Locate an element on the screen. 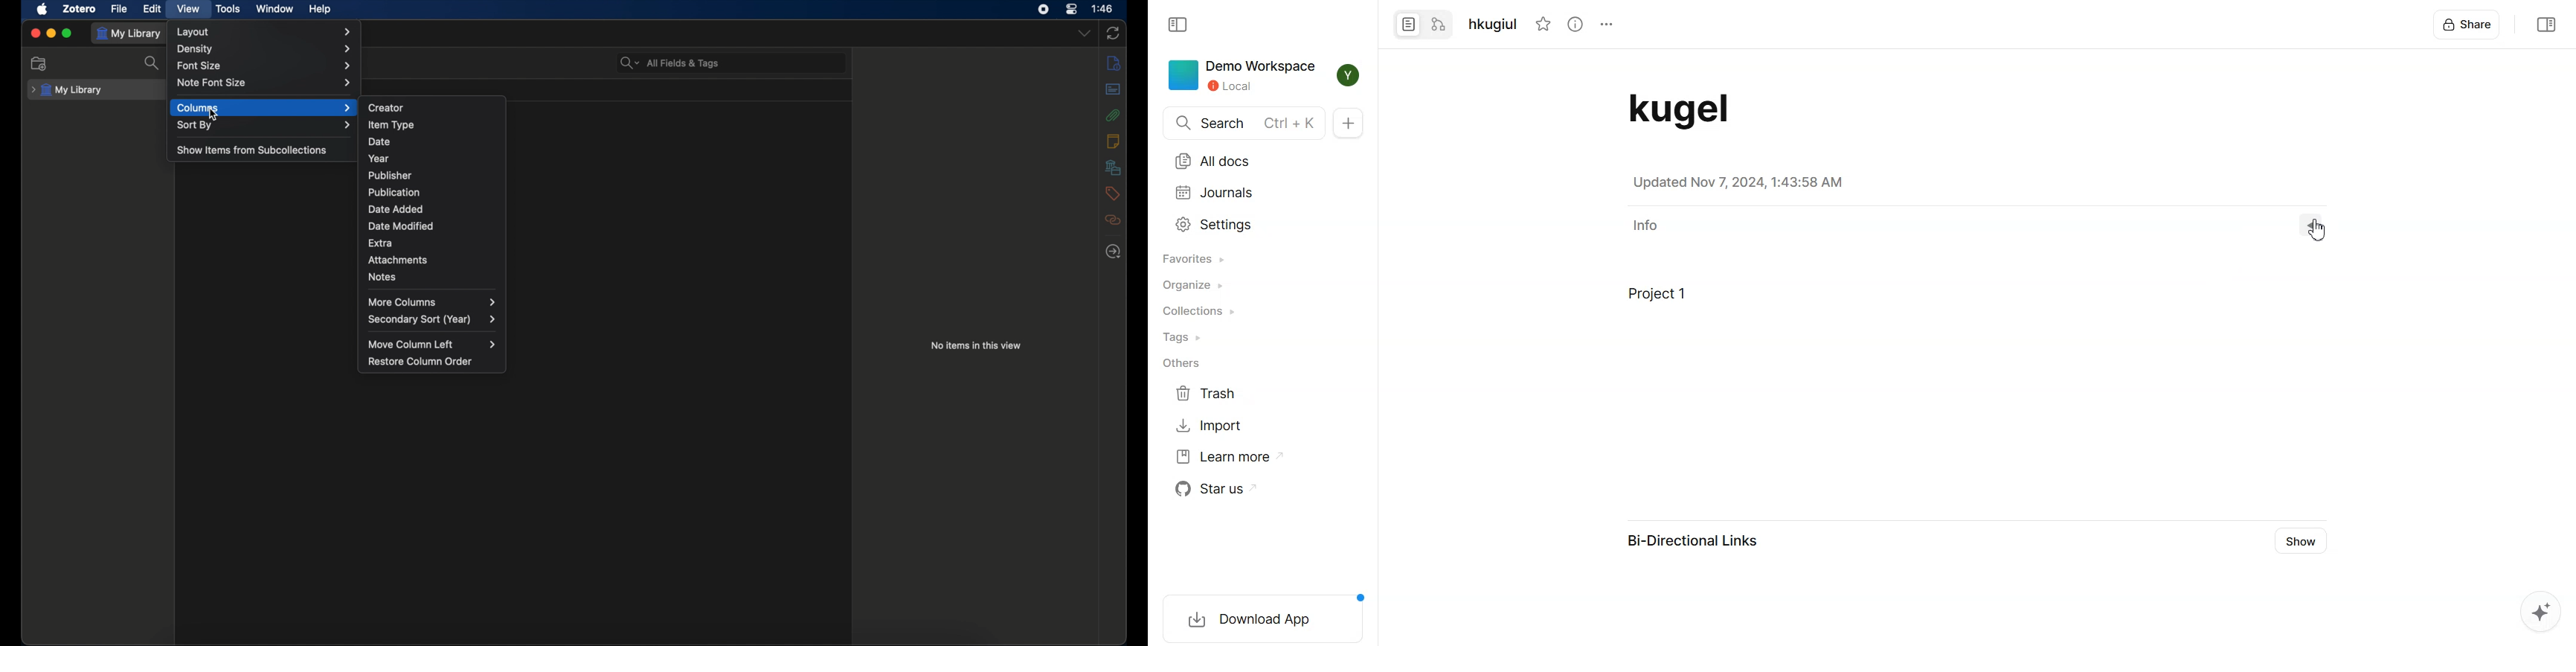 This screenshot has width=2576, height=672. Project 1 is located at coordinates (1808, 303).